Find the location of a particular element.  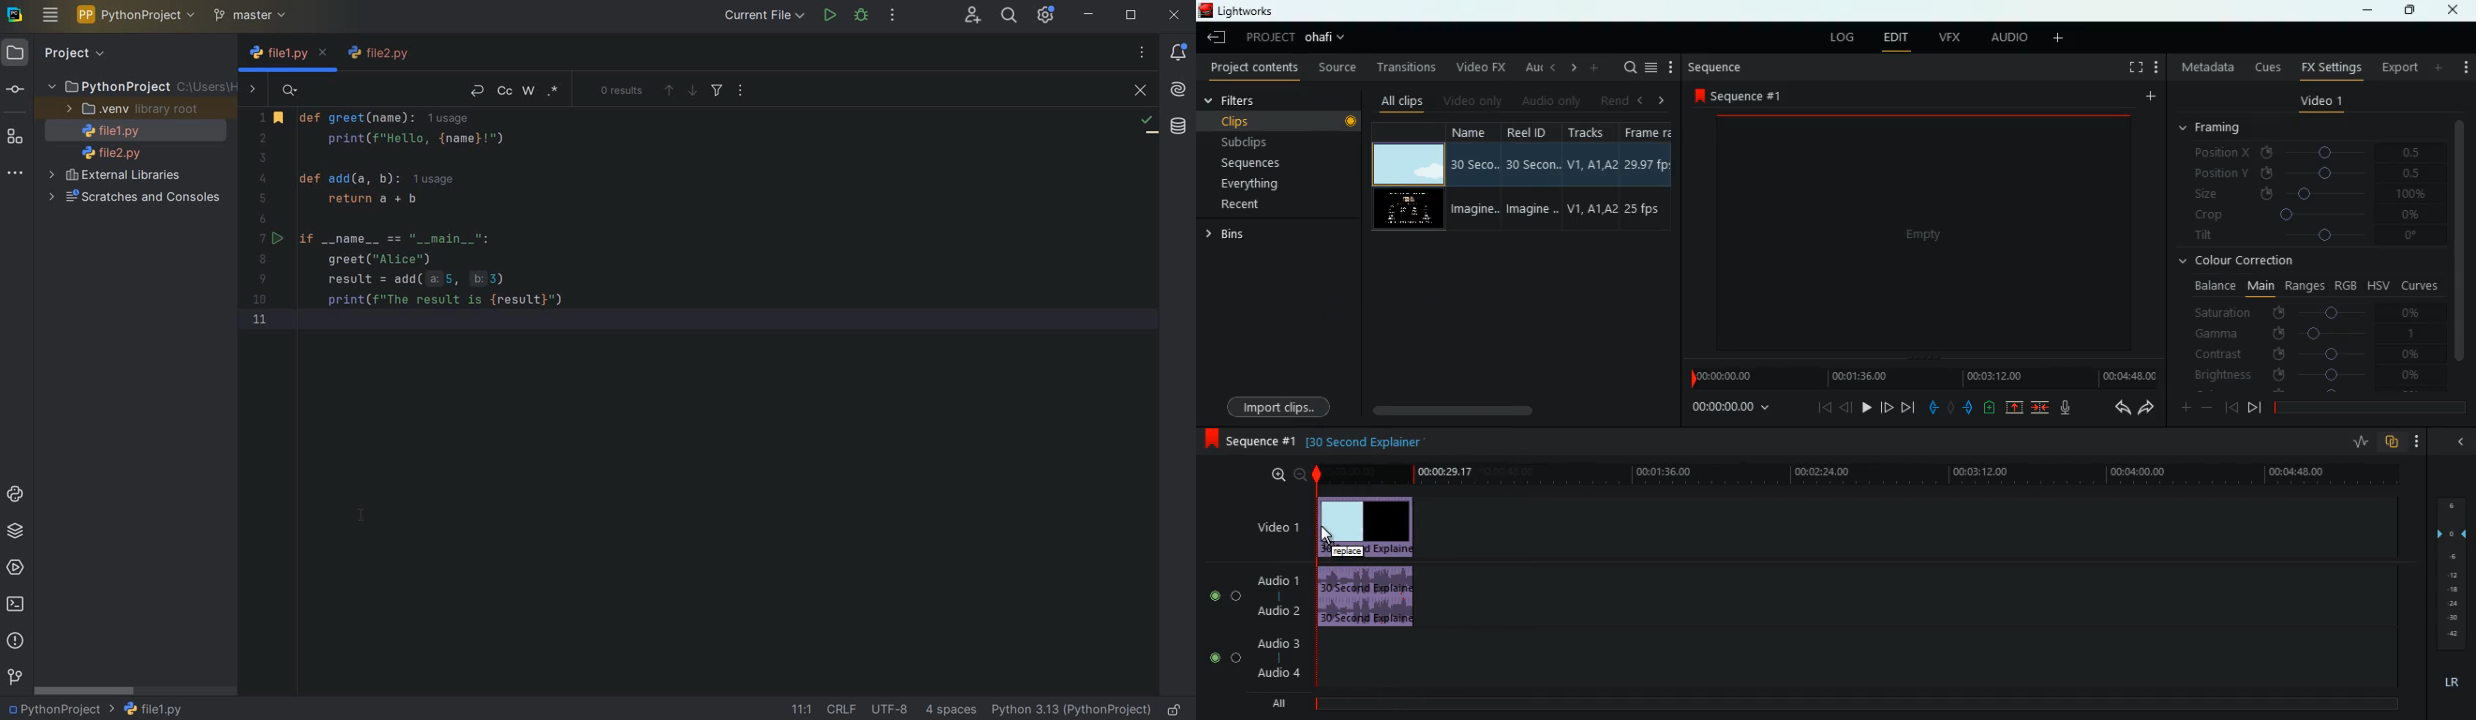

beggining is located at coordinates (1822, 406).